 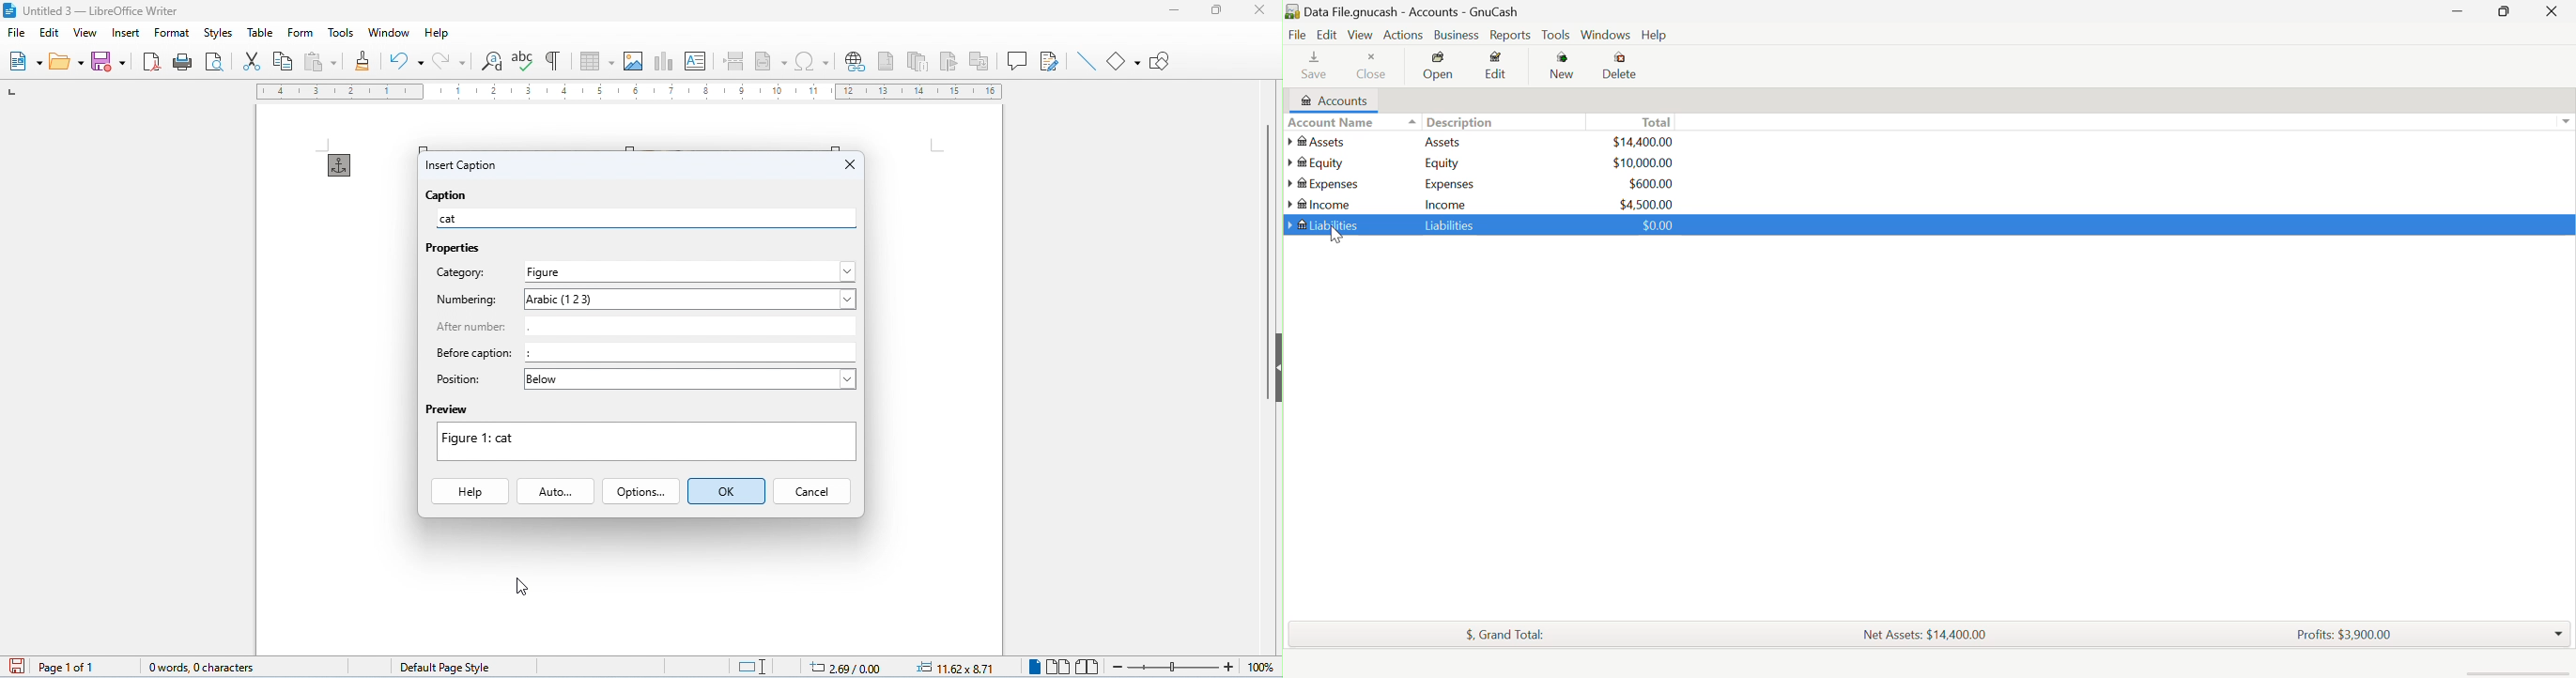 I want to click on toggle formatting marks, so click(x=554, y=60).